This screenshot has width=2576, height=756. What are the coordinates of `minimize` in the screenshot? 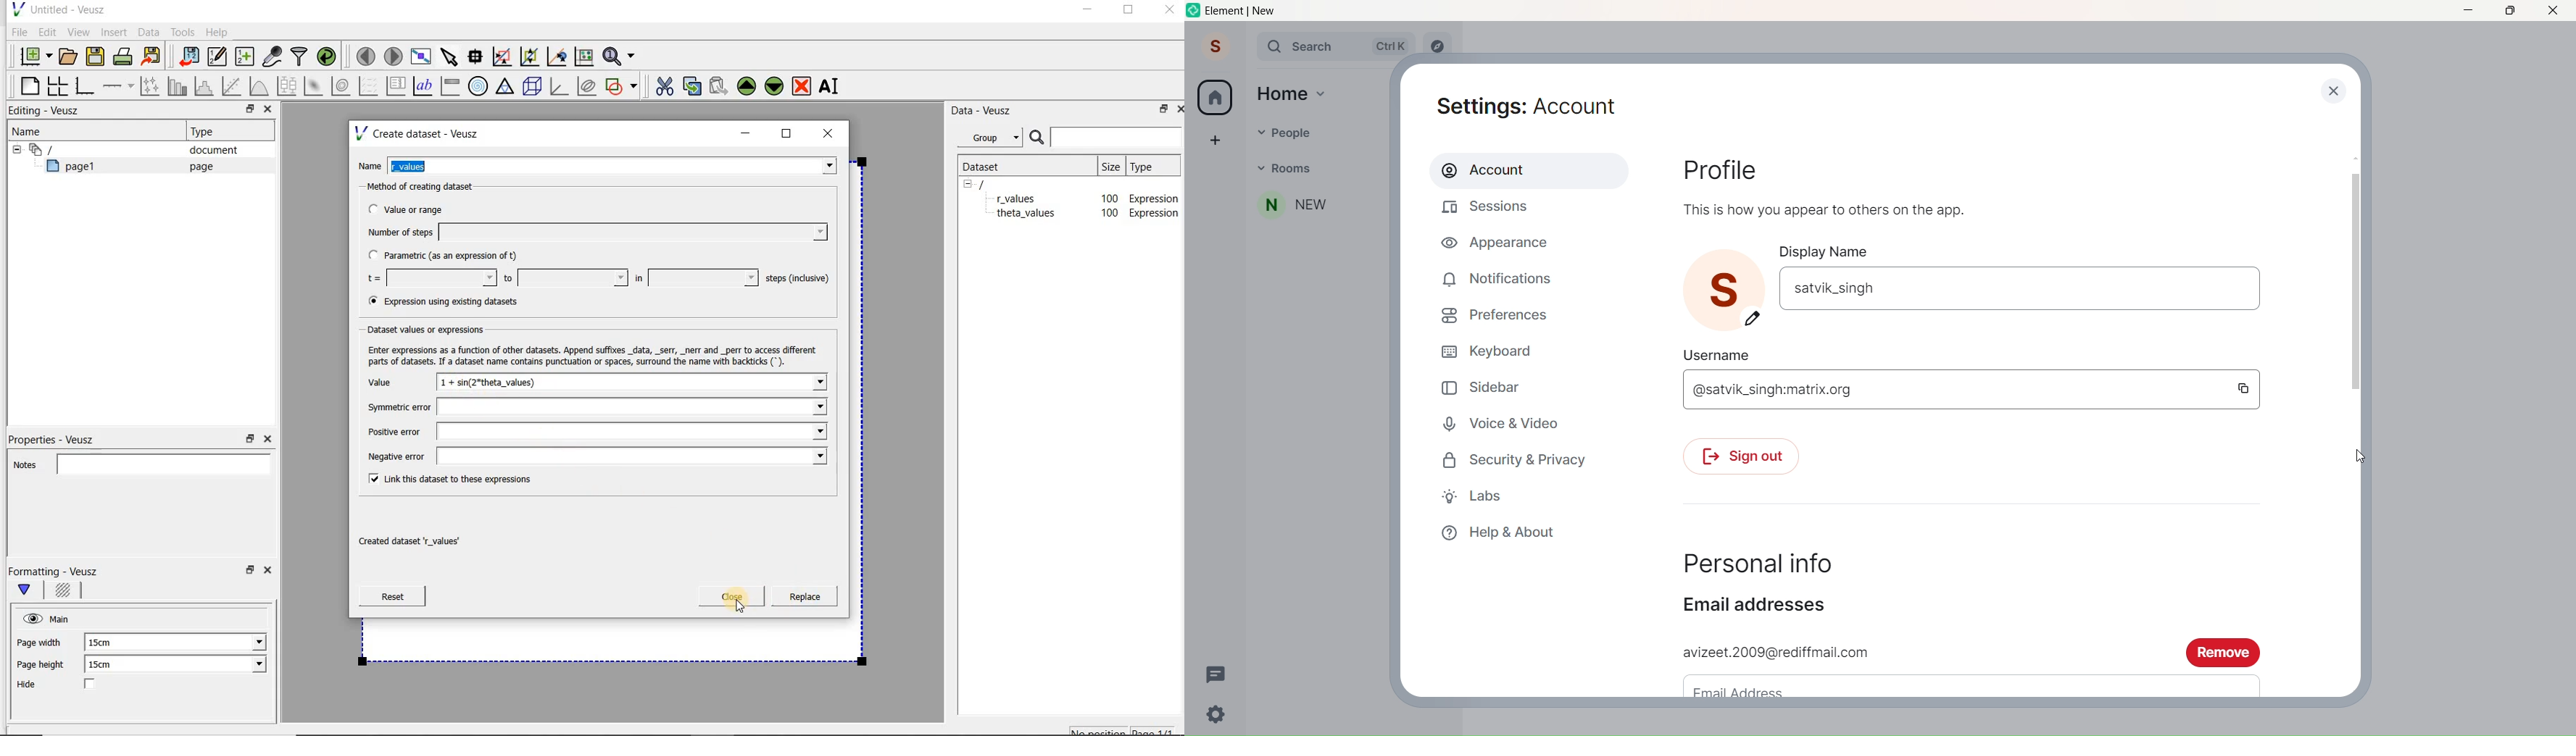 It's located at (1087, 11).